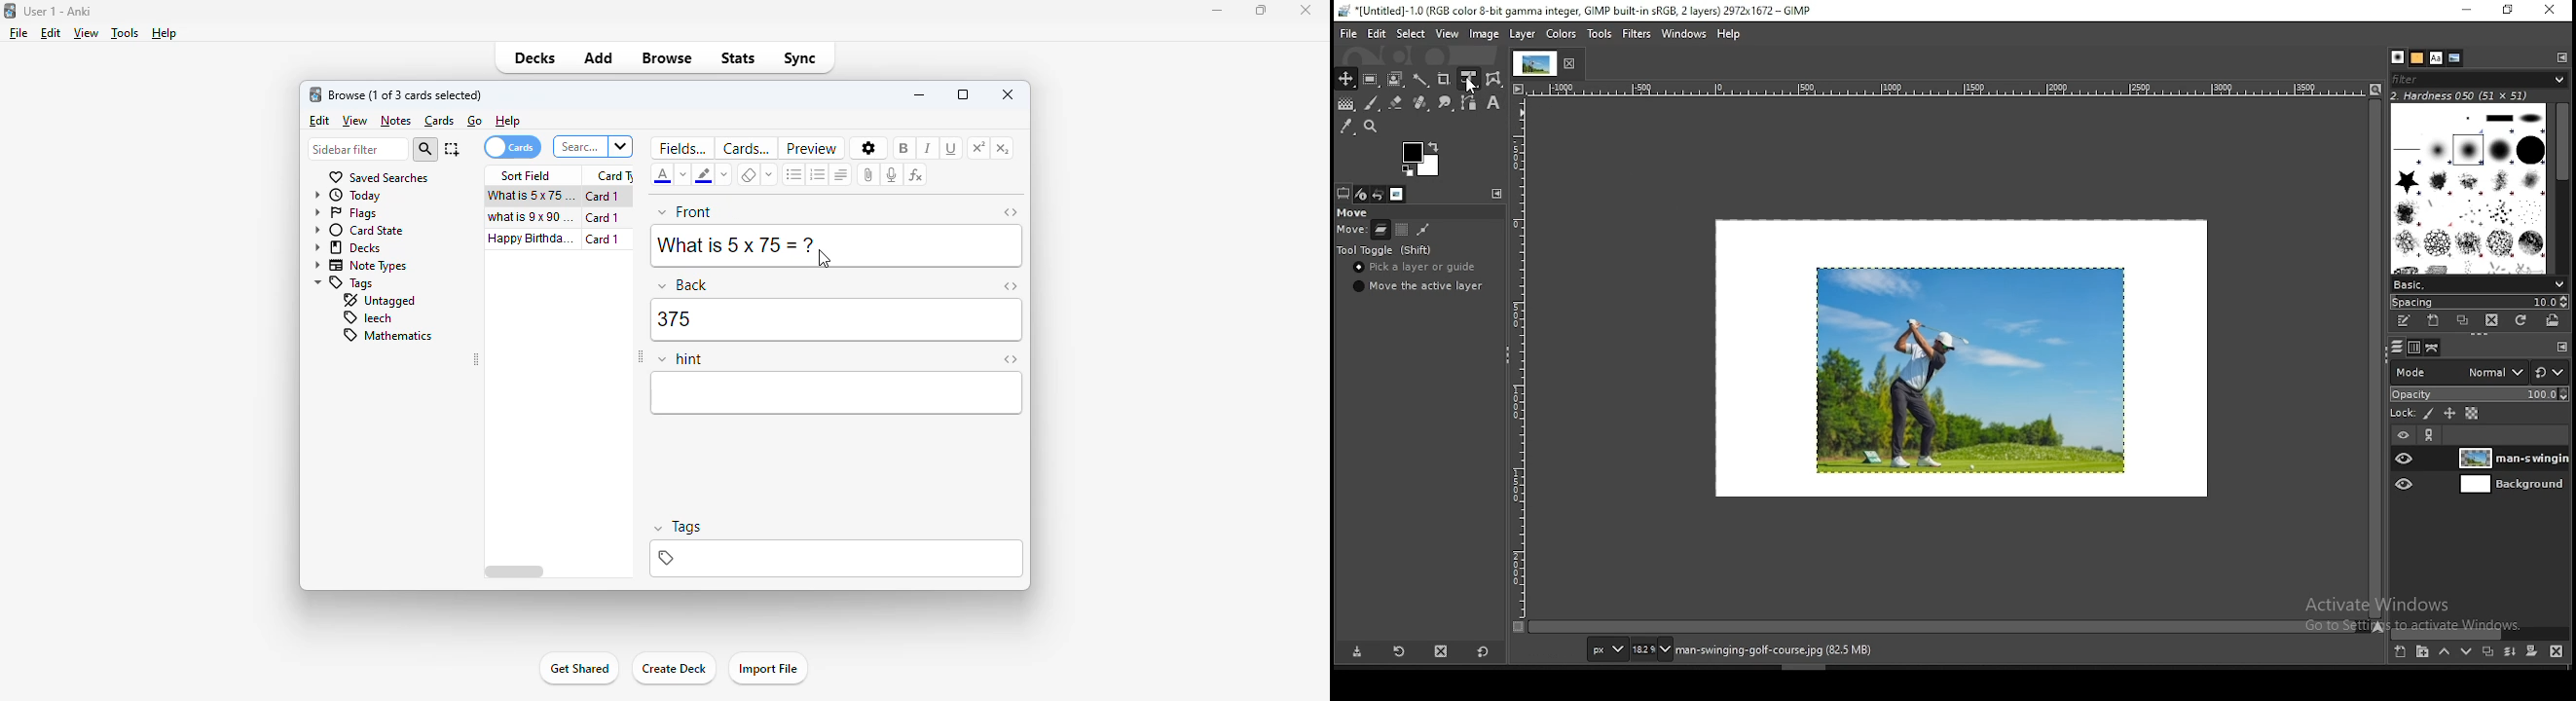 Image resolution: width=2576 pixels, height=728 pixels. Describe the element at coordinates (706, 175) in the screenshot. I see `text highlight color` at that location.